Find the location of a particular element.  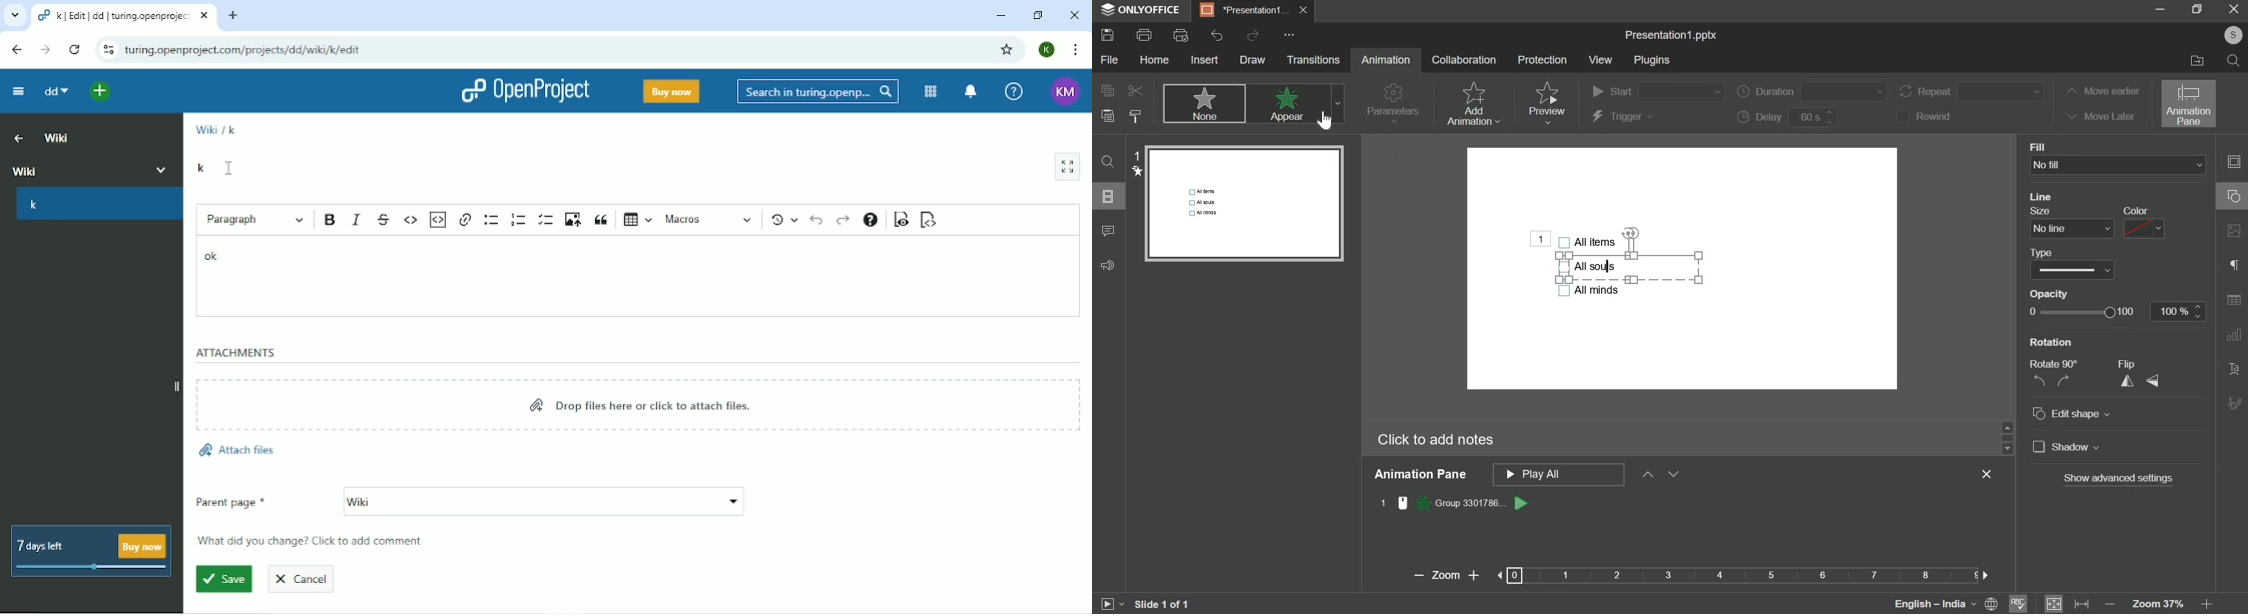

animation 1 is located at coordinates (1453, 503).